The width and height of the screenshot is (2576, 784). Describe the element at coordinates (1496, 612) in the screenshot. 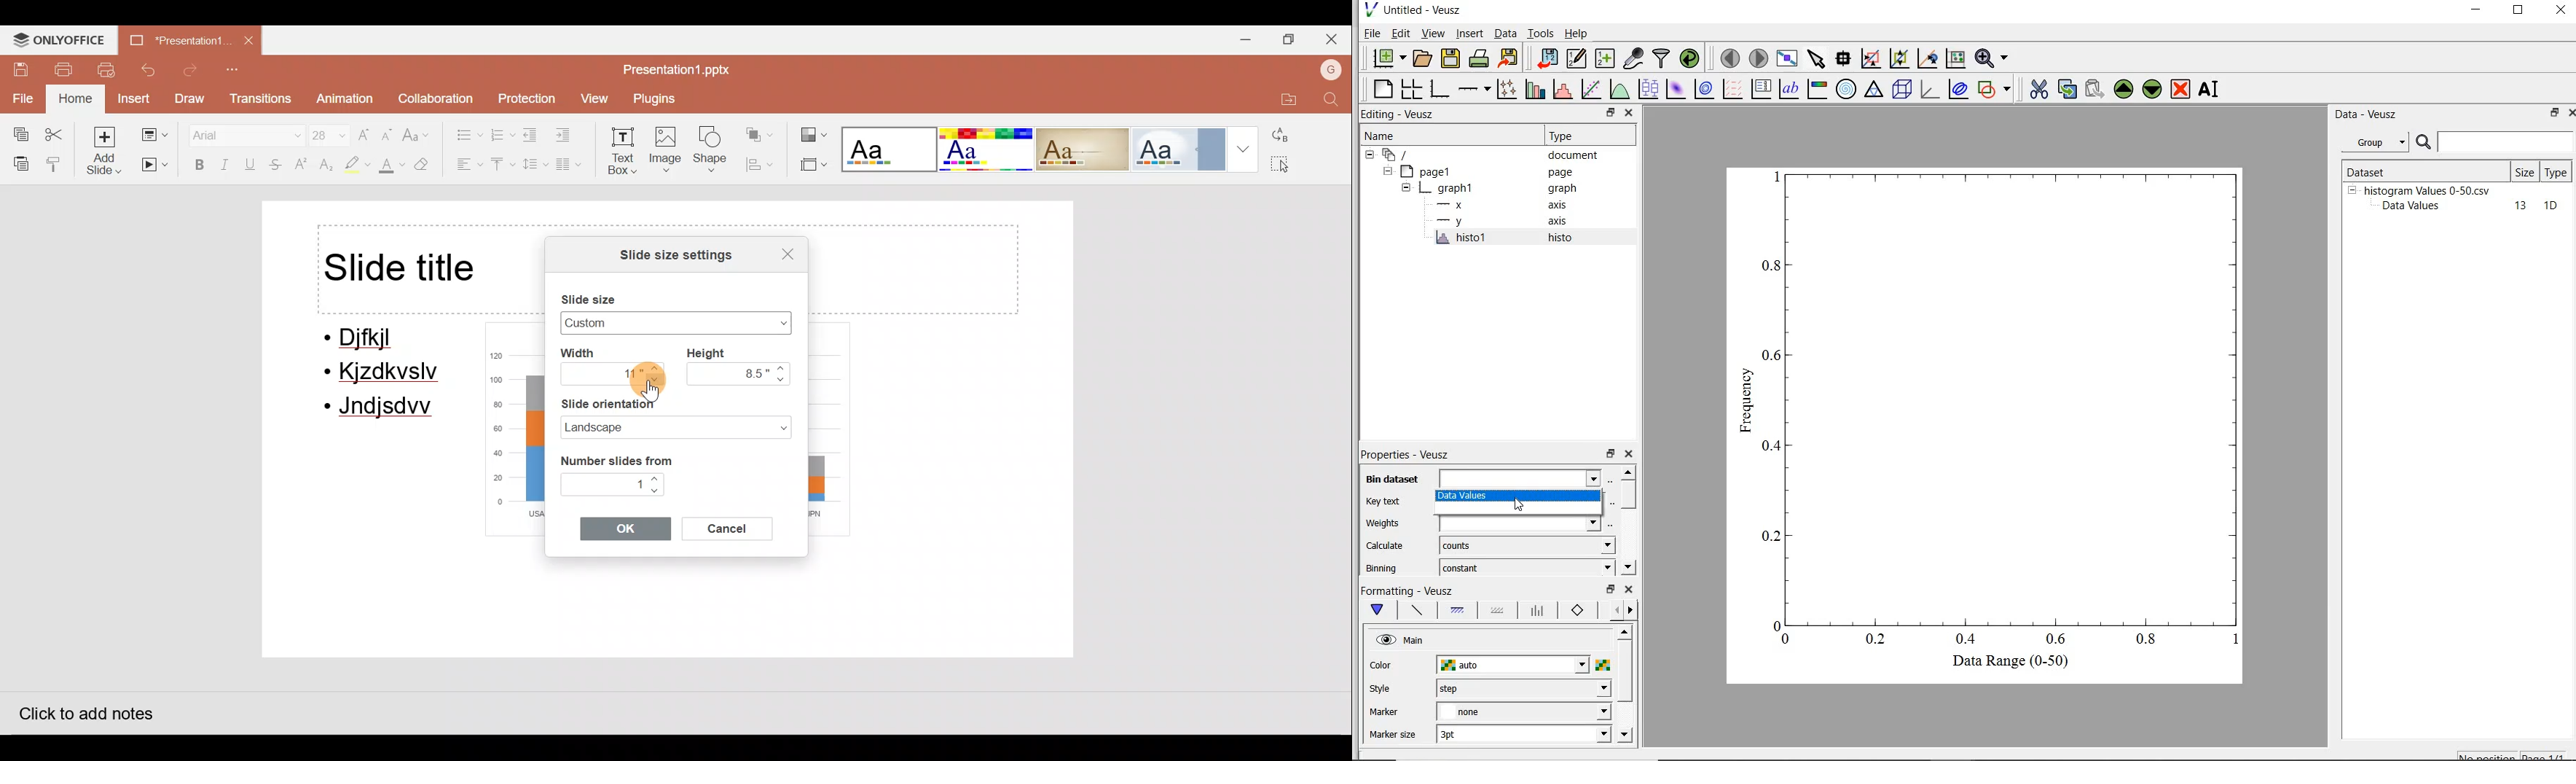

I see `fill over` at that location.